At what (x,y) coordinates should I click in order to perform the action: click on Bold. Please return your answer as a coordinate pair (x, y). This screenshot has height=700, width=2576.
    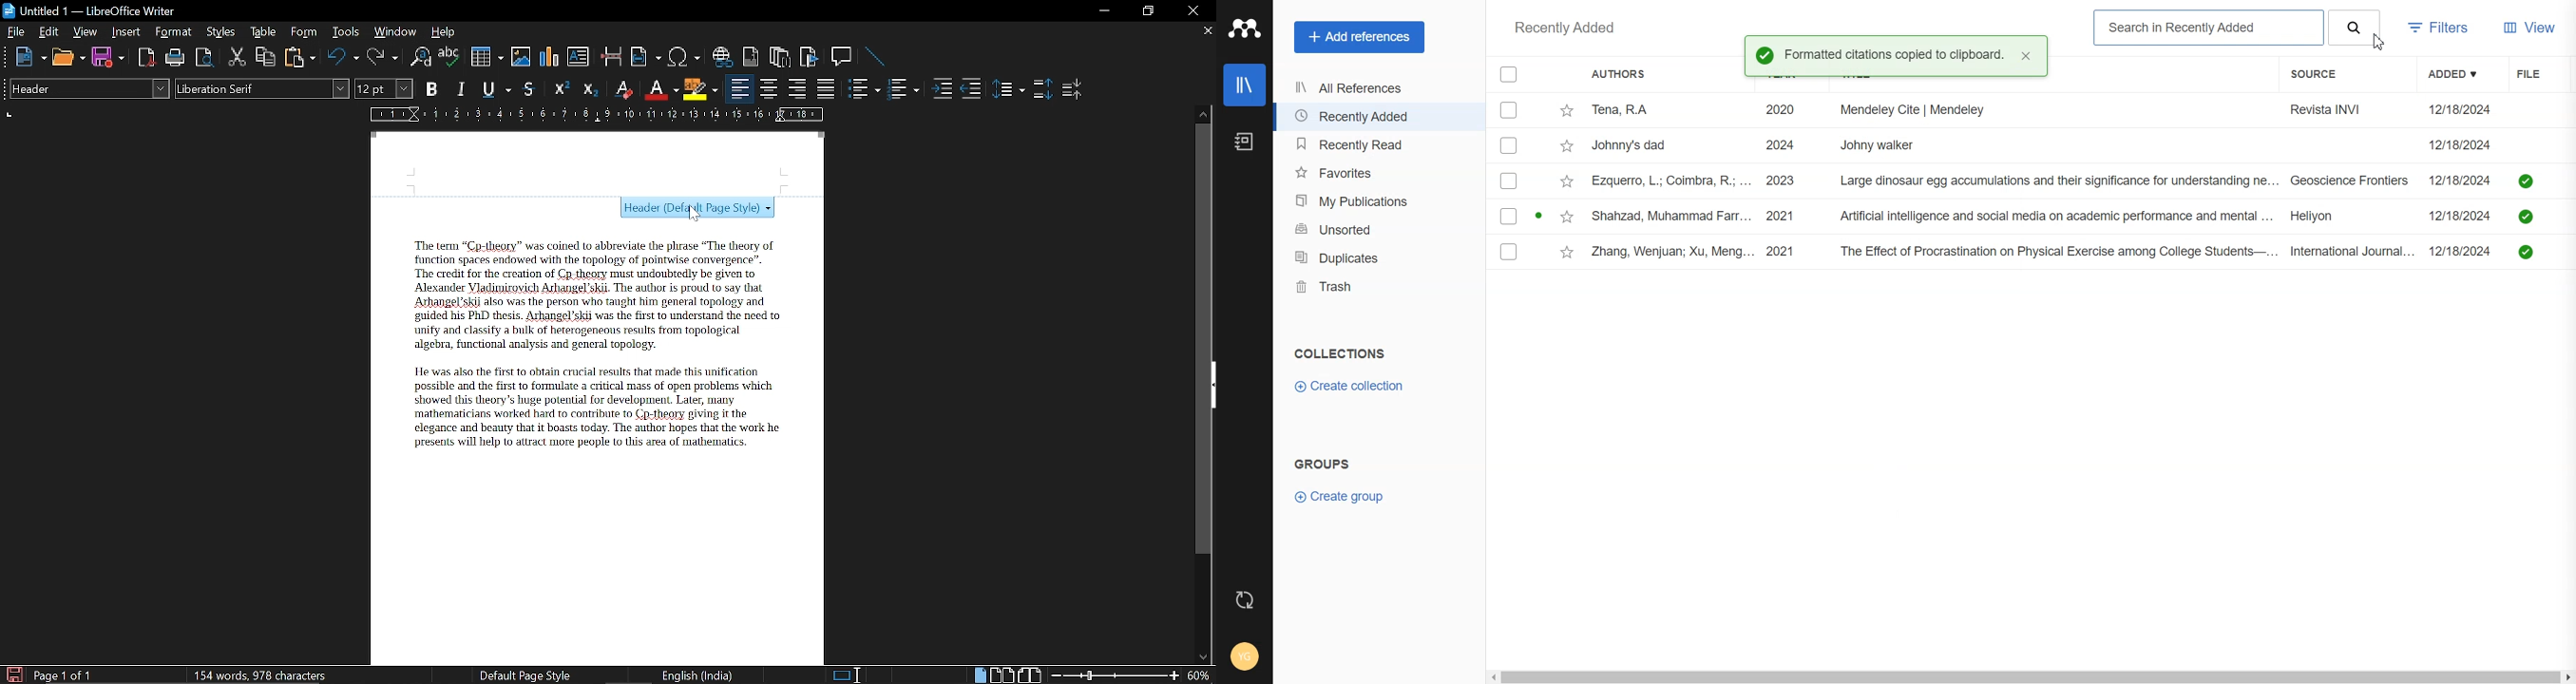
    Looking at the image, I should click on (431, 91).